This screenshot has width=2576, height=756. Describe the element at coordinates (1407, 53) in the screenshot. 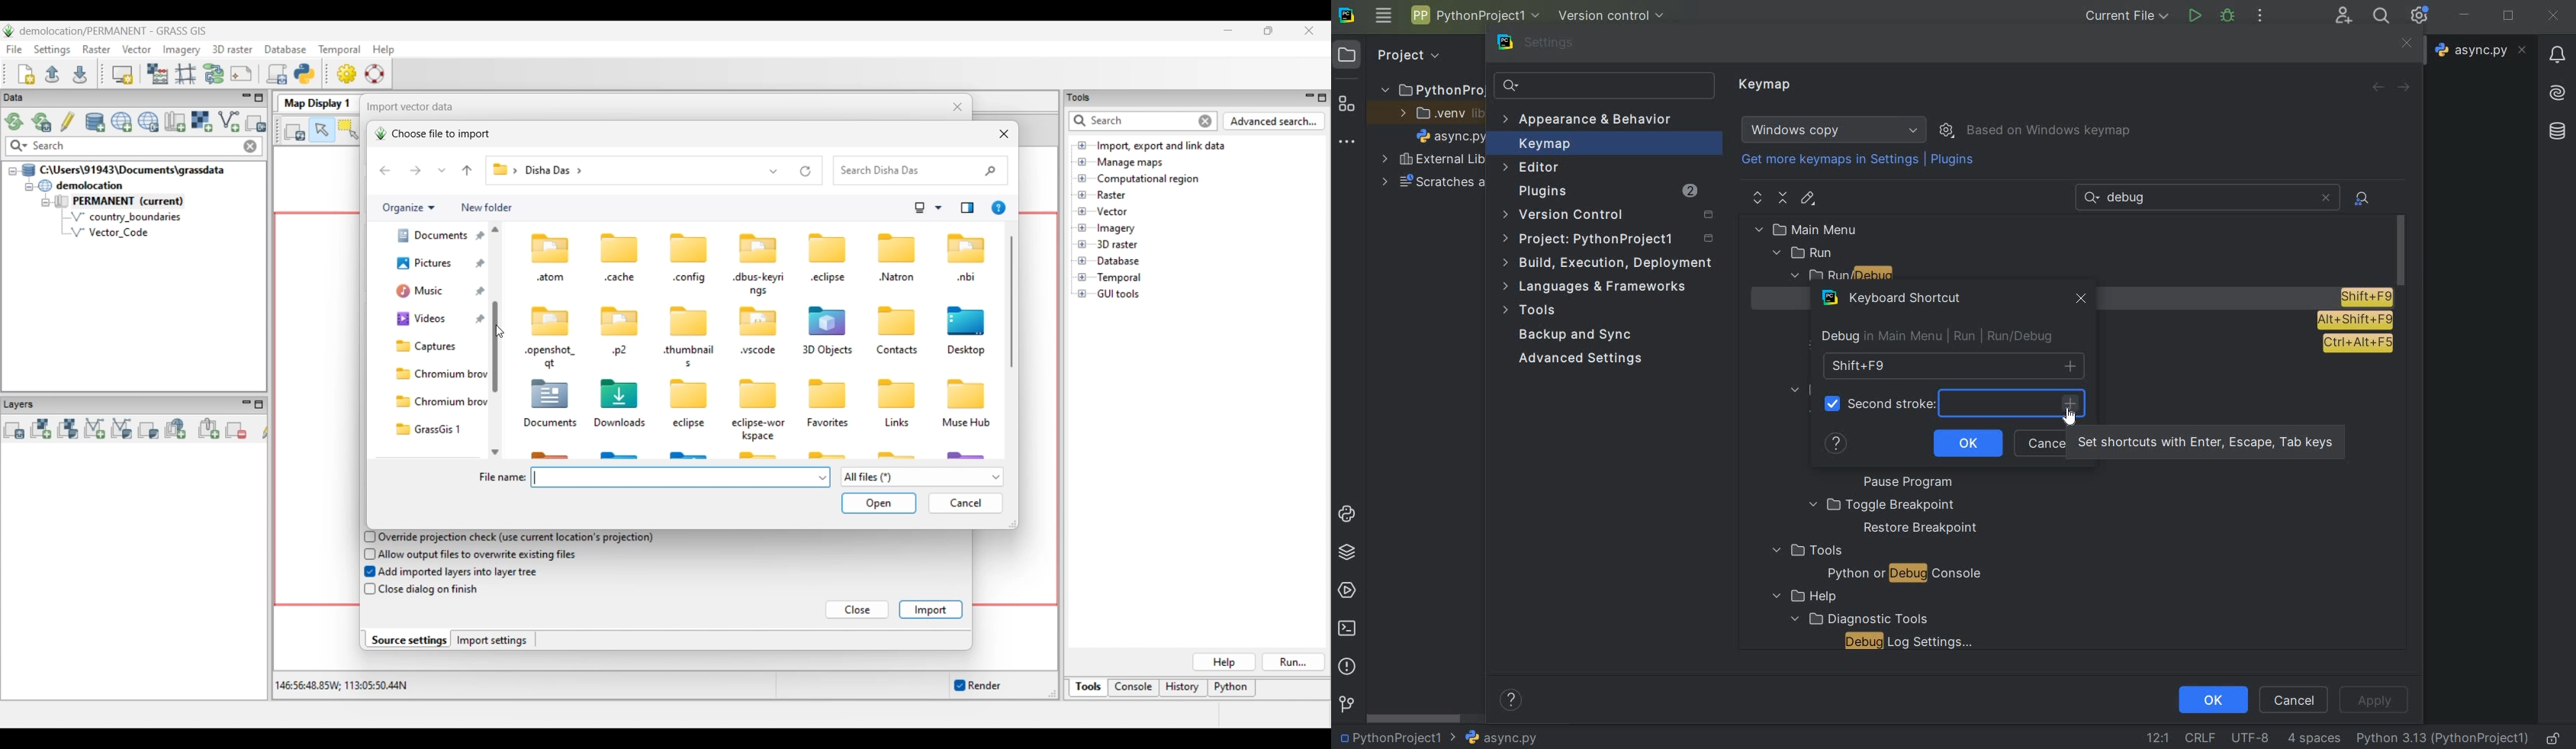

I see `Project` at that location.